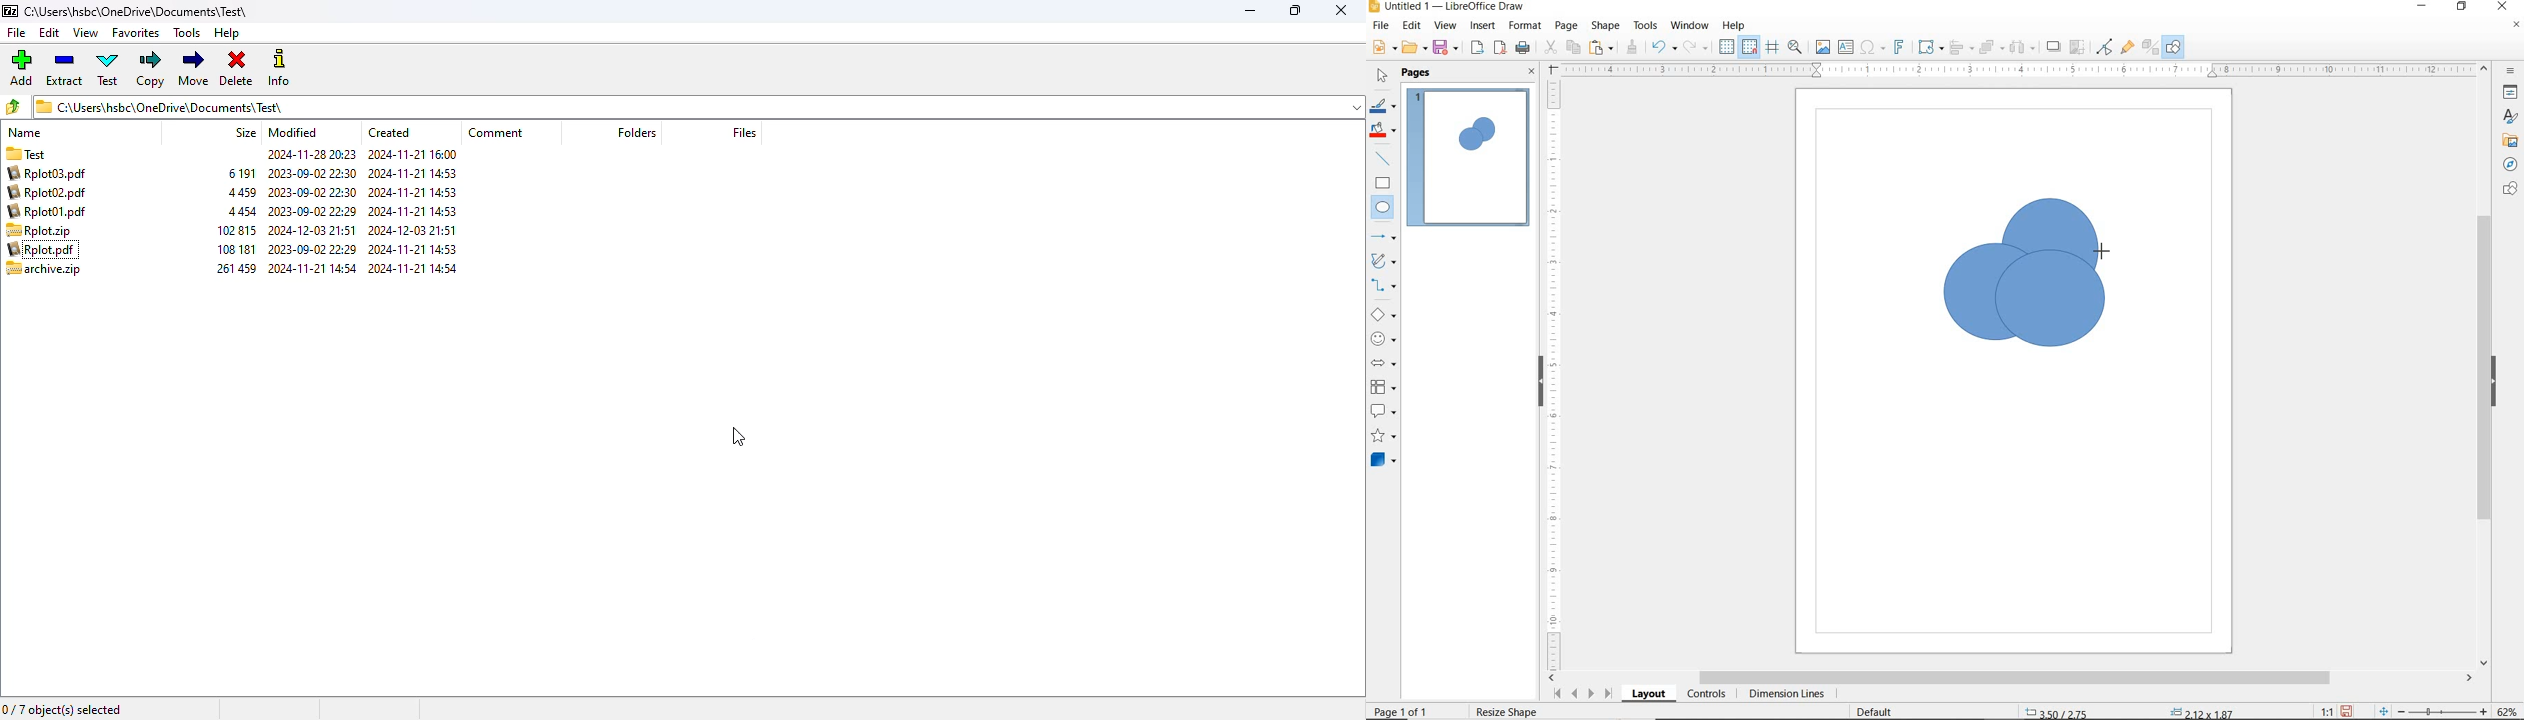  What do you see at coordinates (1574, 46) in the screenshot?
I see `COPY` at bounding box center [1574, 46].